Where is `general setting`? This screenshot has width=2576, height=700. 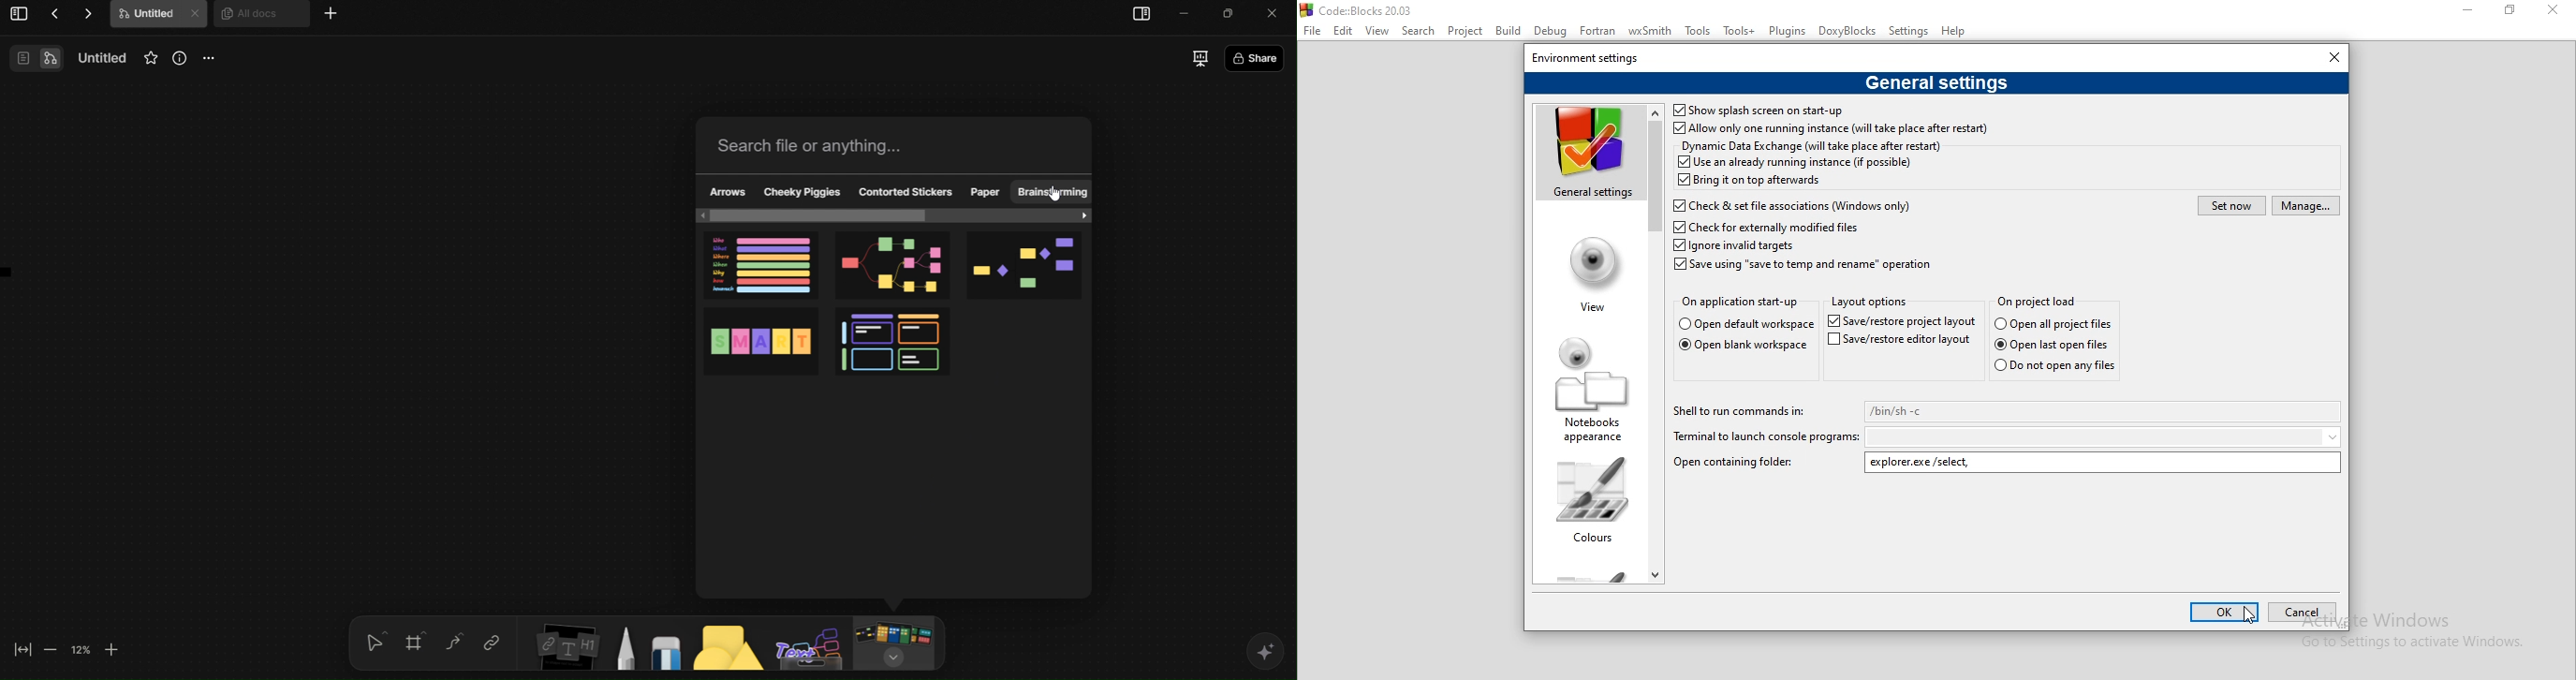
general setting is located at coordinates (1586, 154).